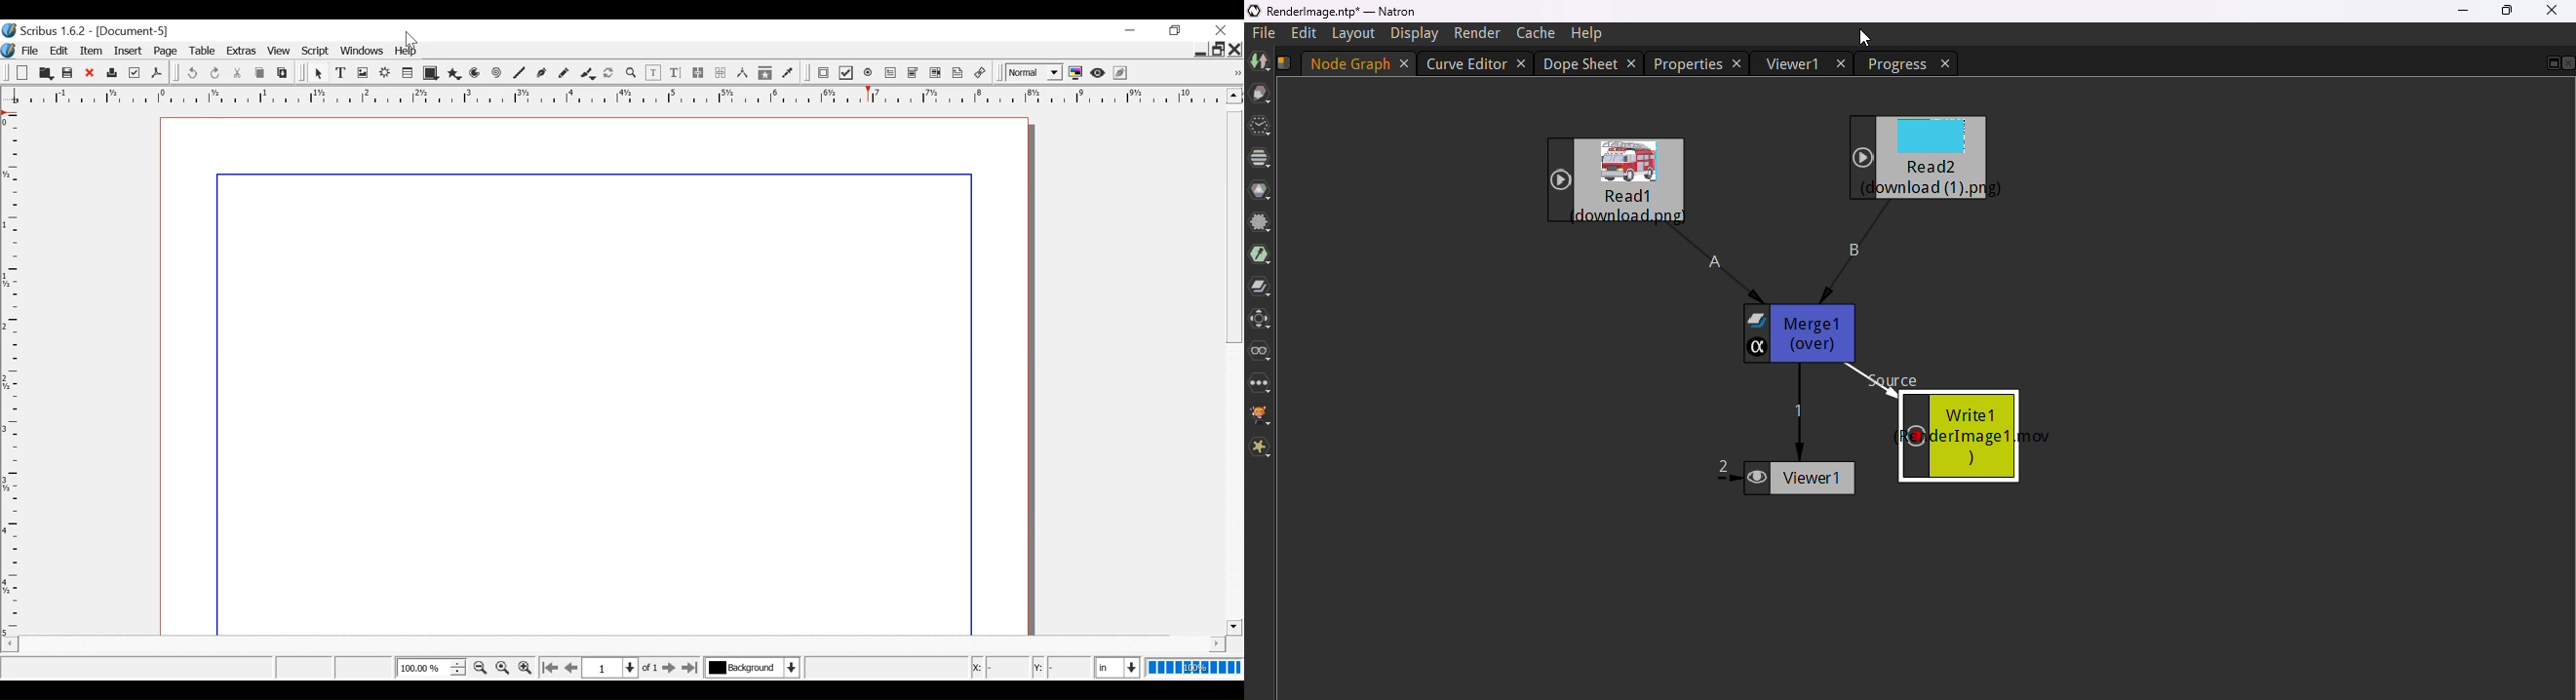 The image size is (2576, 700). What do you see at coordinates (742, 73) in the screenshot?
I see `Measurements` at bounding box center [742, 73].